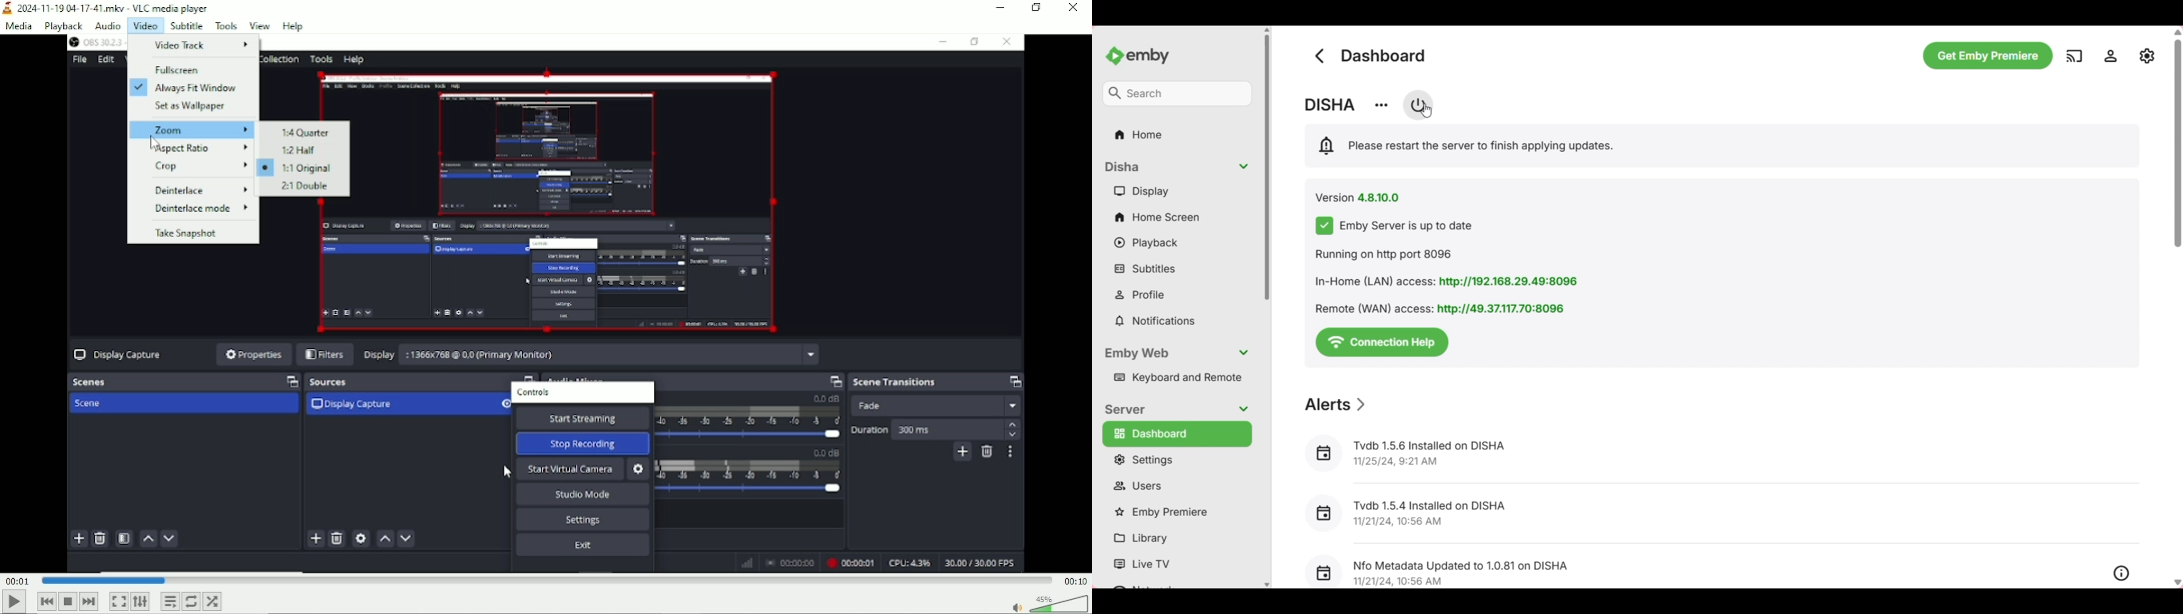 This screenshot has height=616, width=2184. I want to click on Users, so click(1177, 486).